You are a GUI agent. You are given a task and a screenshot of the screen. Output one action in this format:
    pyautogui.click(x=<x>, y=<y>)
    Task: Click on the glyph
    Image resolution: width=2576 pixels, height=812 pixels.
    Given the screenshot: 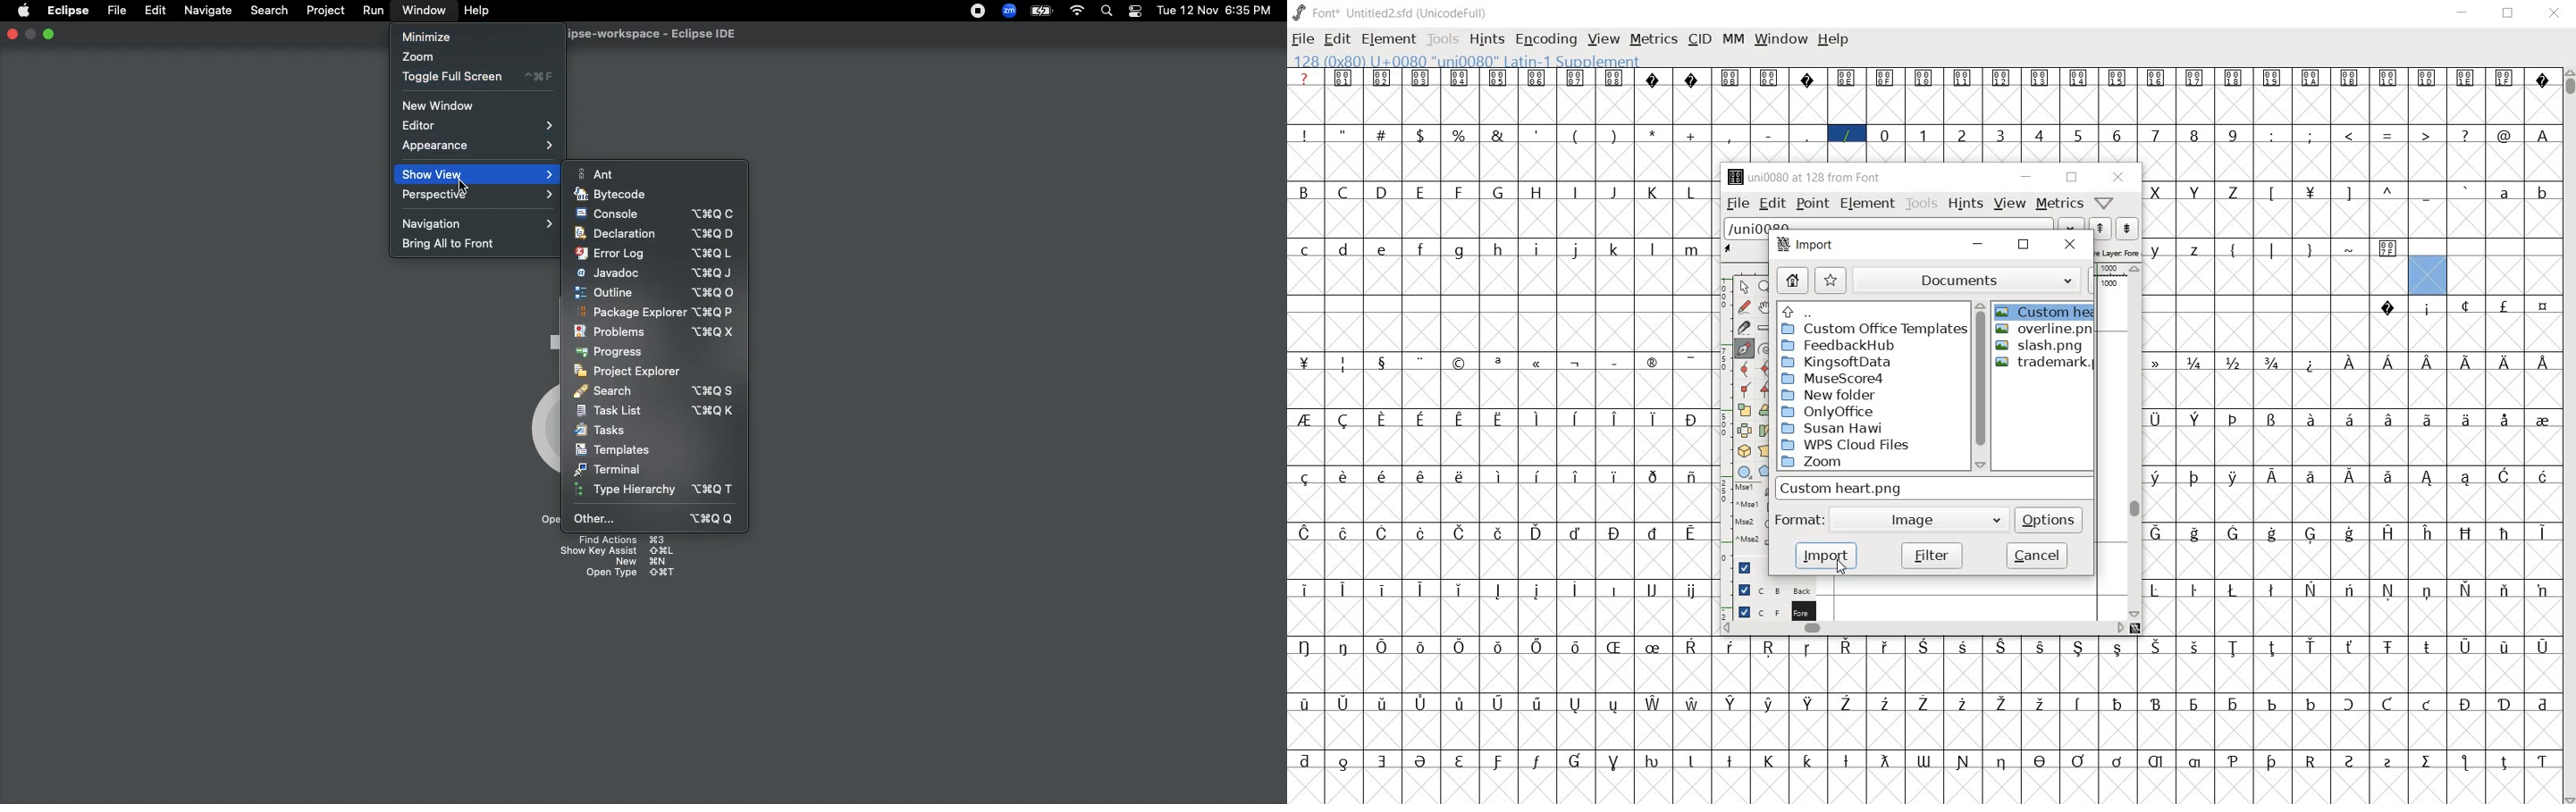 What is the action you would take?
    pyautogui.click(x=1305, y=250)
    